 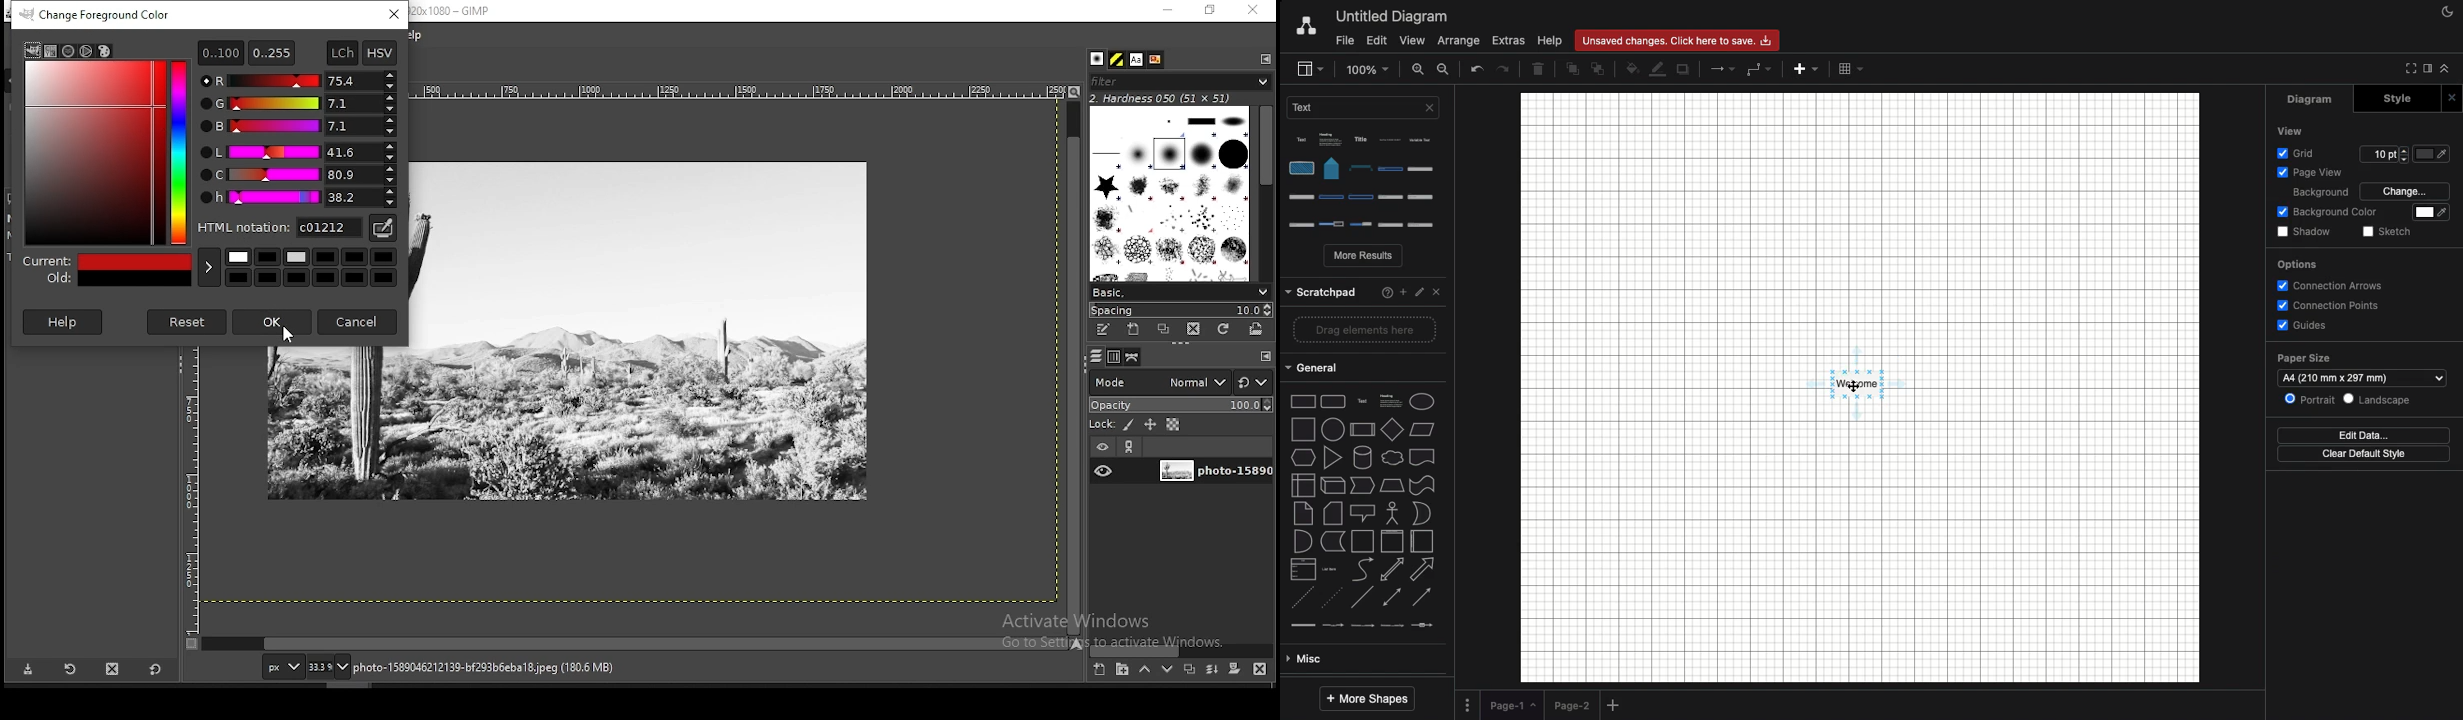 I want to click on 2d shapes, so click(x=1364, y=335).